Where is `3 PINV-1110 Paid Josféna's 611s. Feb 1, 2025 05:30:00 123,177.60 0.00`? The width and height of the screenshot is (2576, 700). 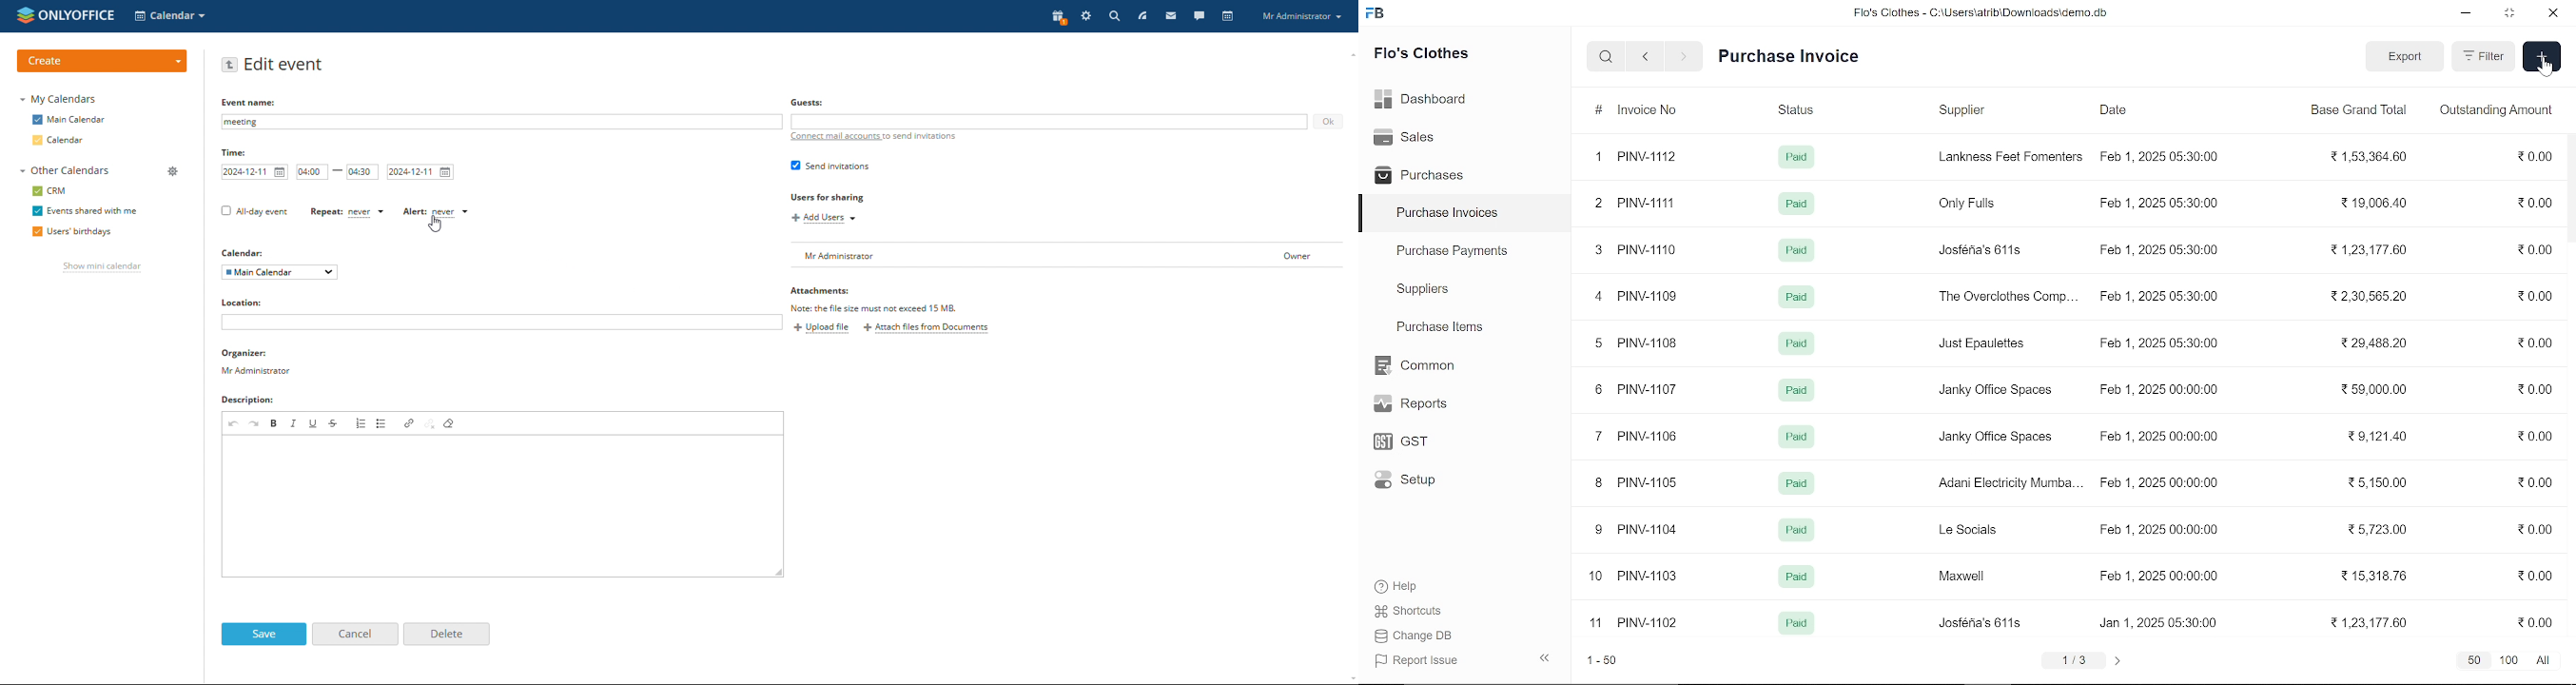 3 PINV-1110 Paid Josféna's 611s. Feb 1, 2025 05:30:00 123,177.60 0.00 is located at coordinates (2065, 251).